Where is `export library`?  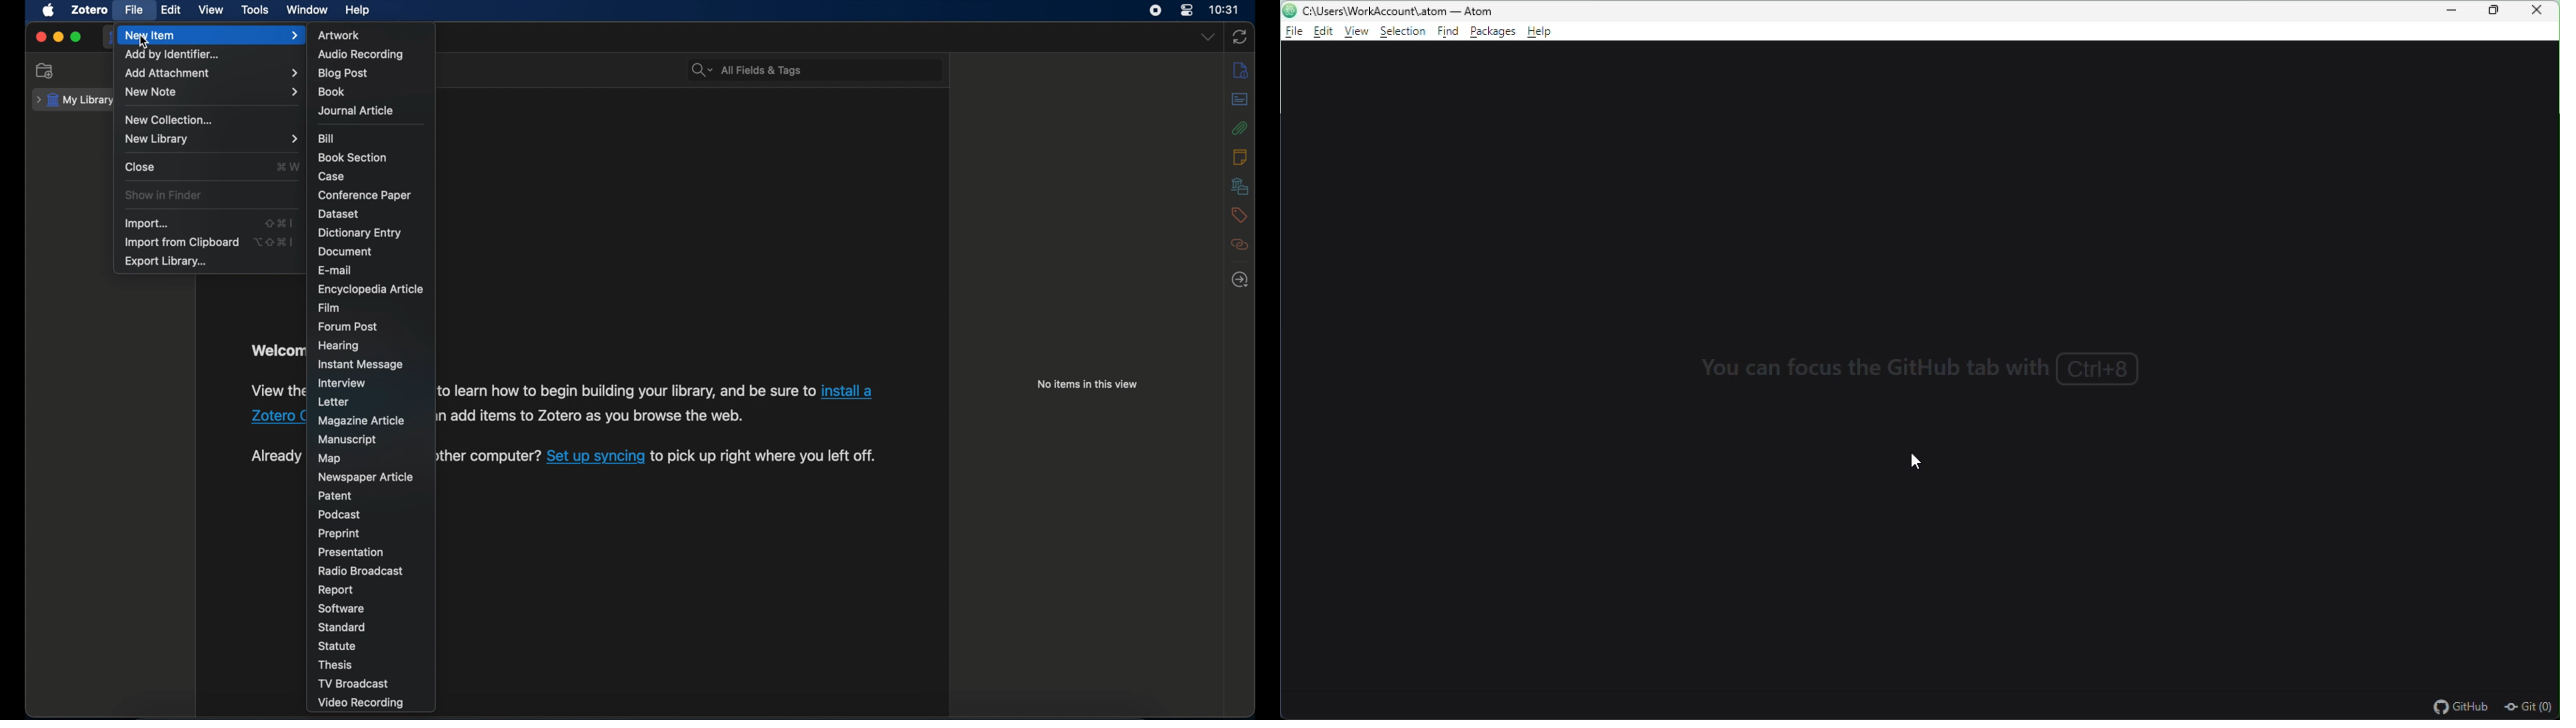
export library is located at coordinates (165, 261).